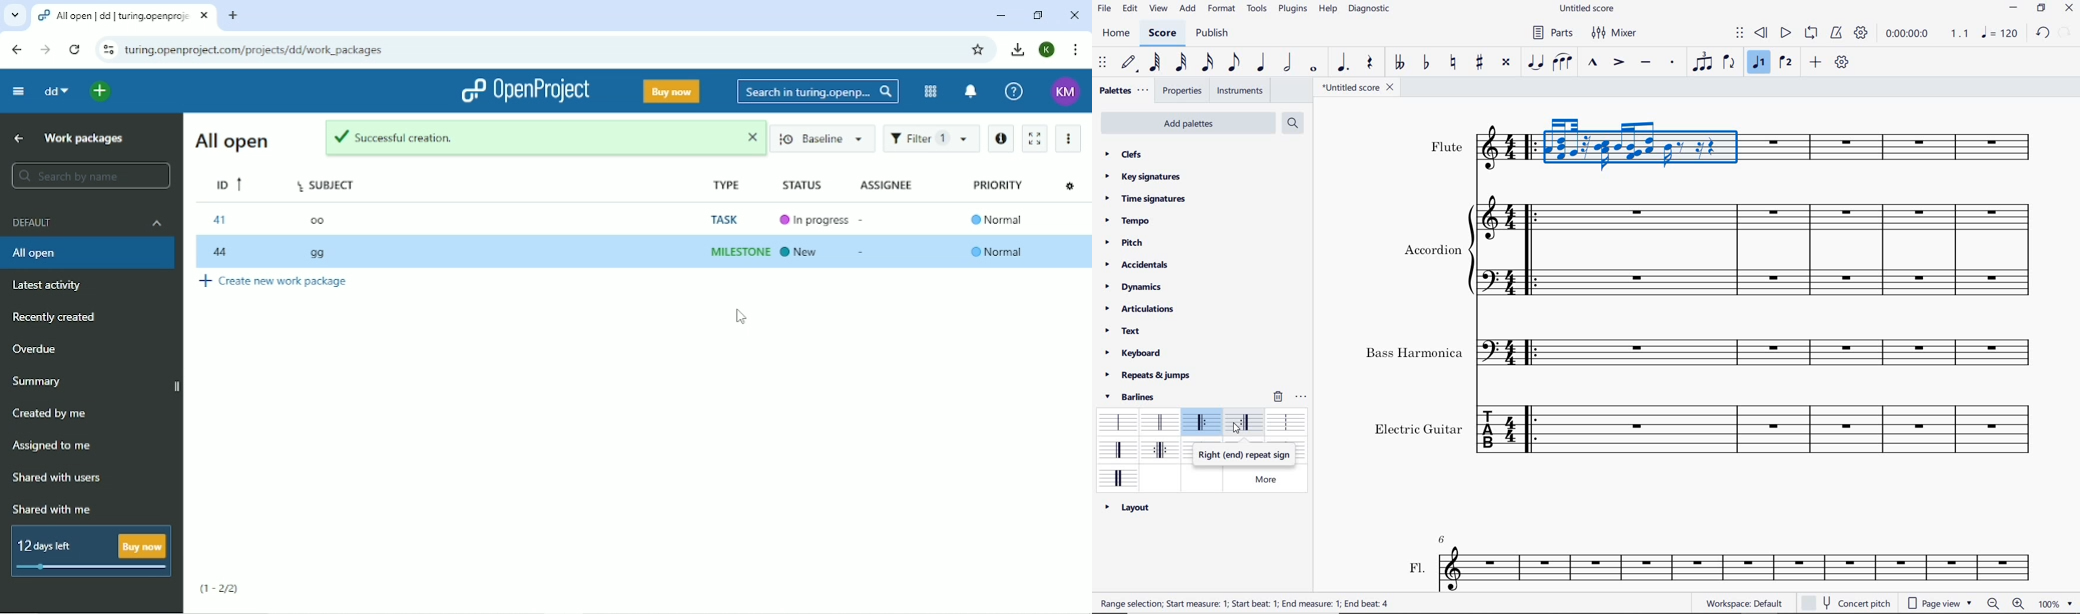 This screenshot has height=616, width=2100. Describe the element at coordinates (1426, 63) in the screenshot. I see `toggle flat` at that location.